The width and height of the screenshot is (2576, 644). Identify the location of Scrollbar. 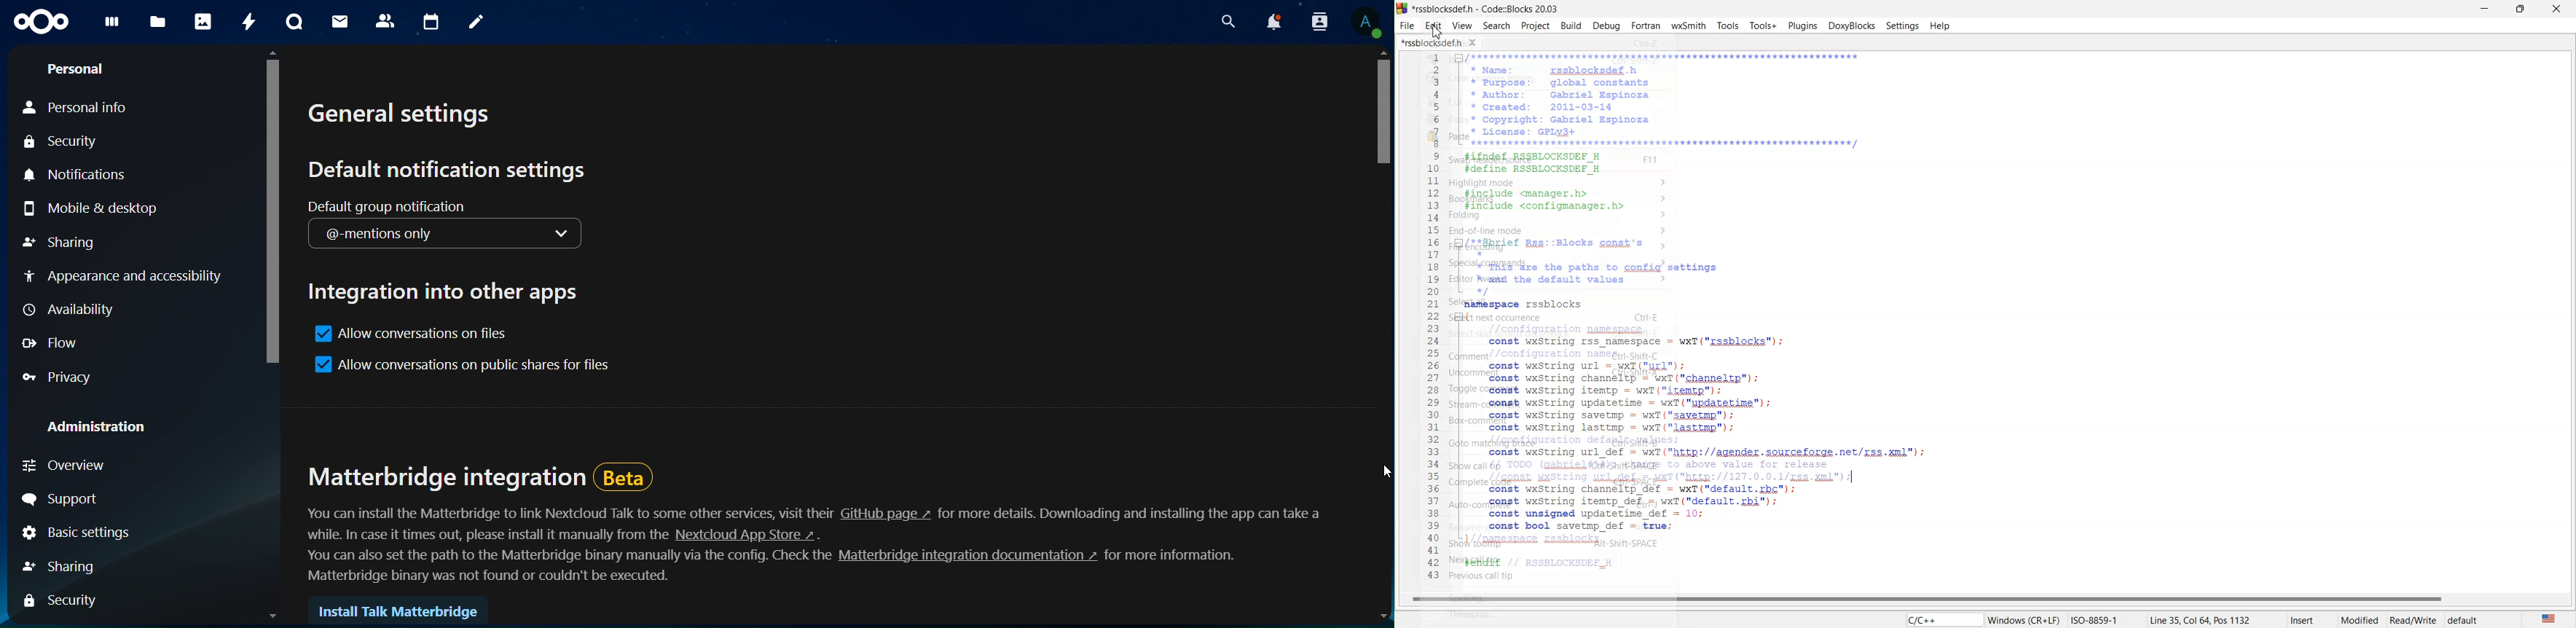
(1380, 334).